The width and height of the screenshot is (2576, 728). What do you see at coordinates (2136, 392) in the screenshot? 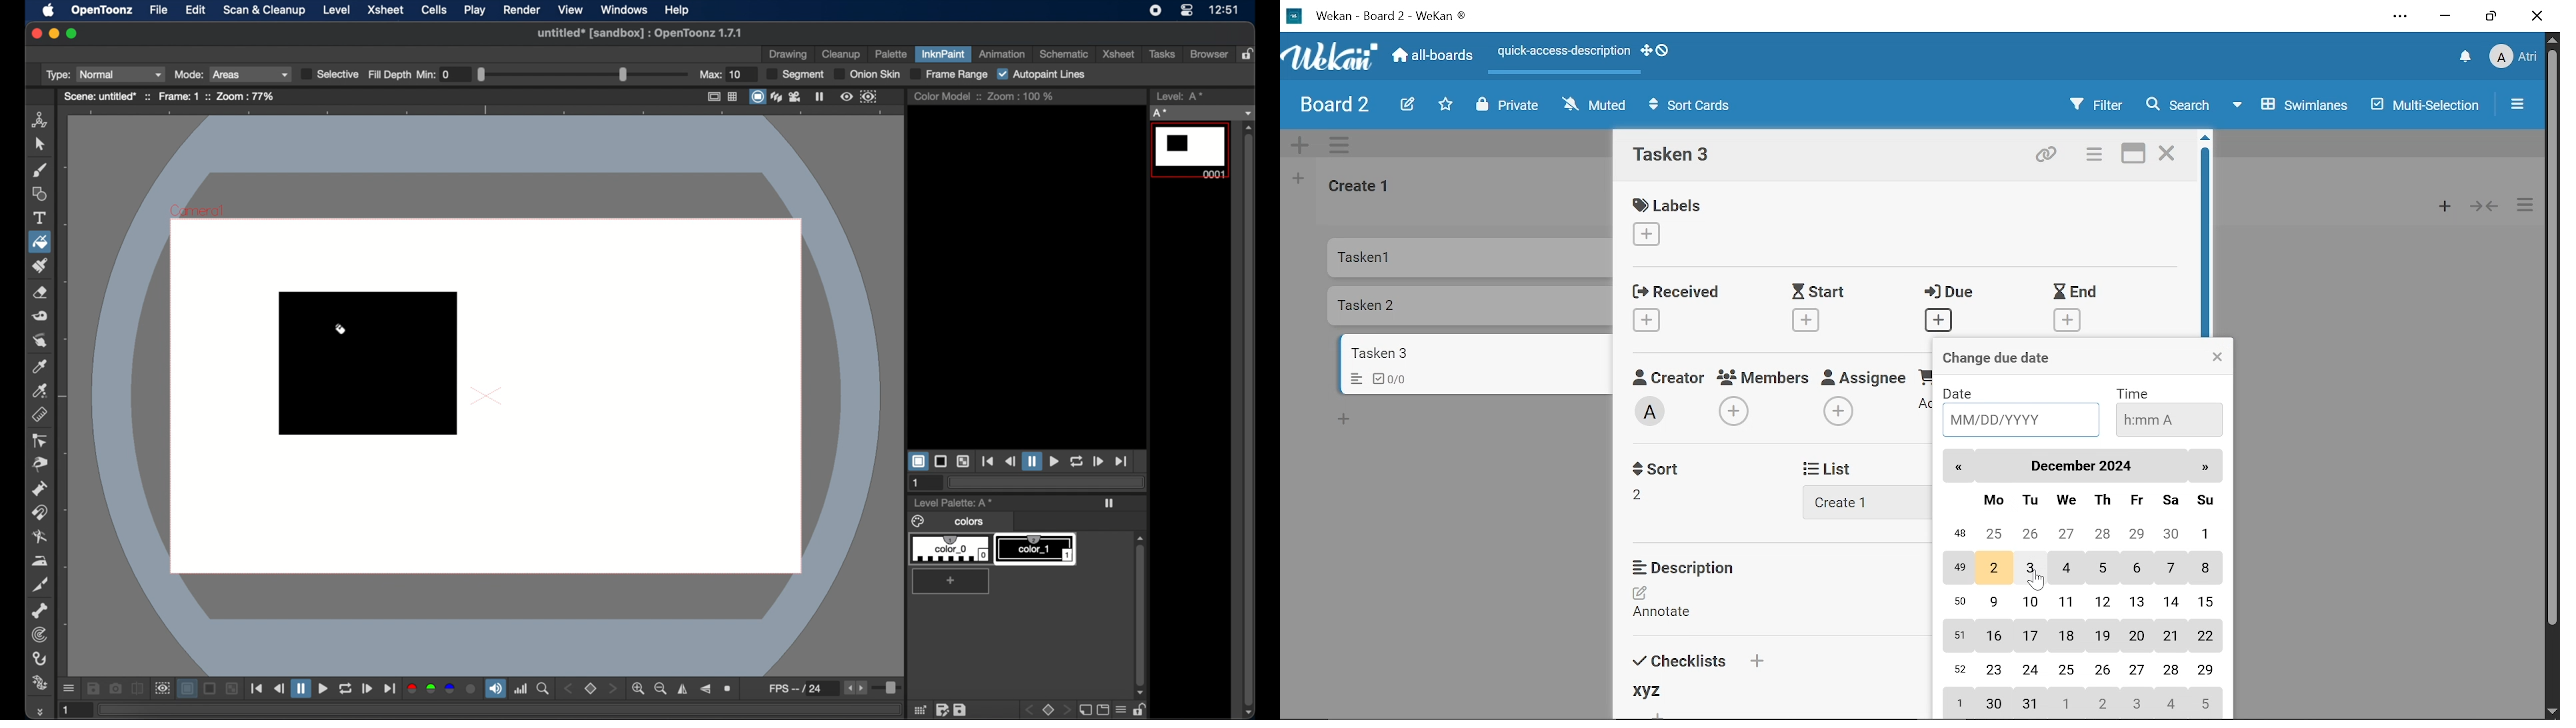
I see `TIme` at bounding box center [2136, 392].